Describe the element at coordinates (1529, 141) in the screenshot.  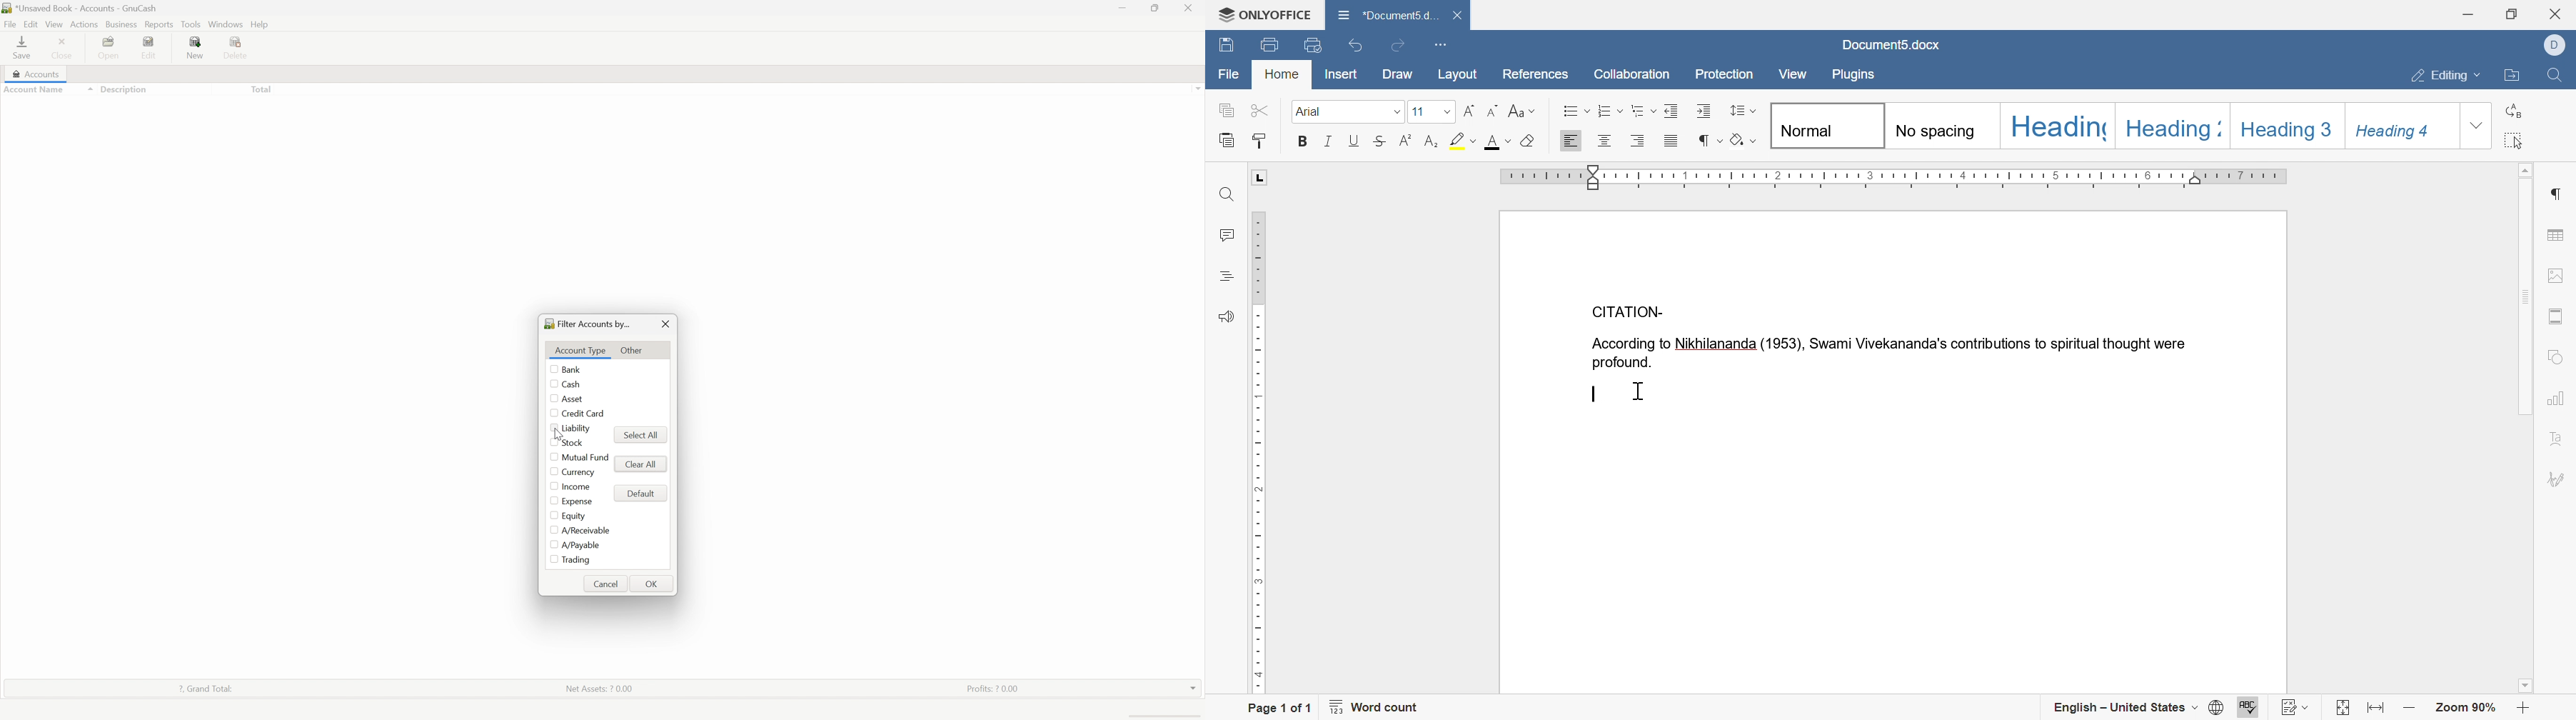
I see `clear style` at that location.